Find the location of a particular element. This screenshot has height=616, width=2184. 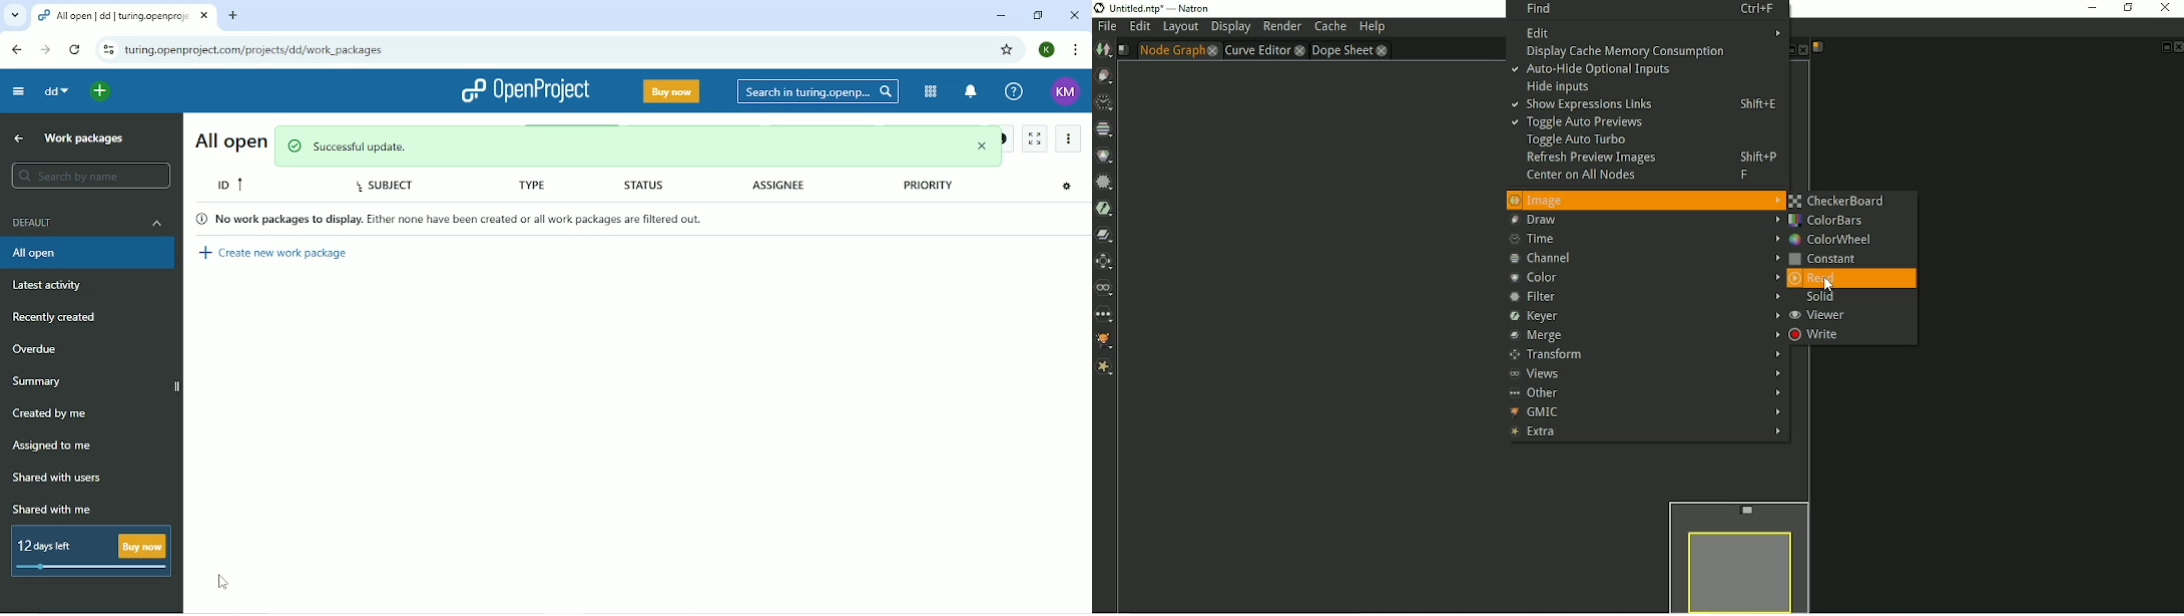

KM is located at coordinates (1067, 91).